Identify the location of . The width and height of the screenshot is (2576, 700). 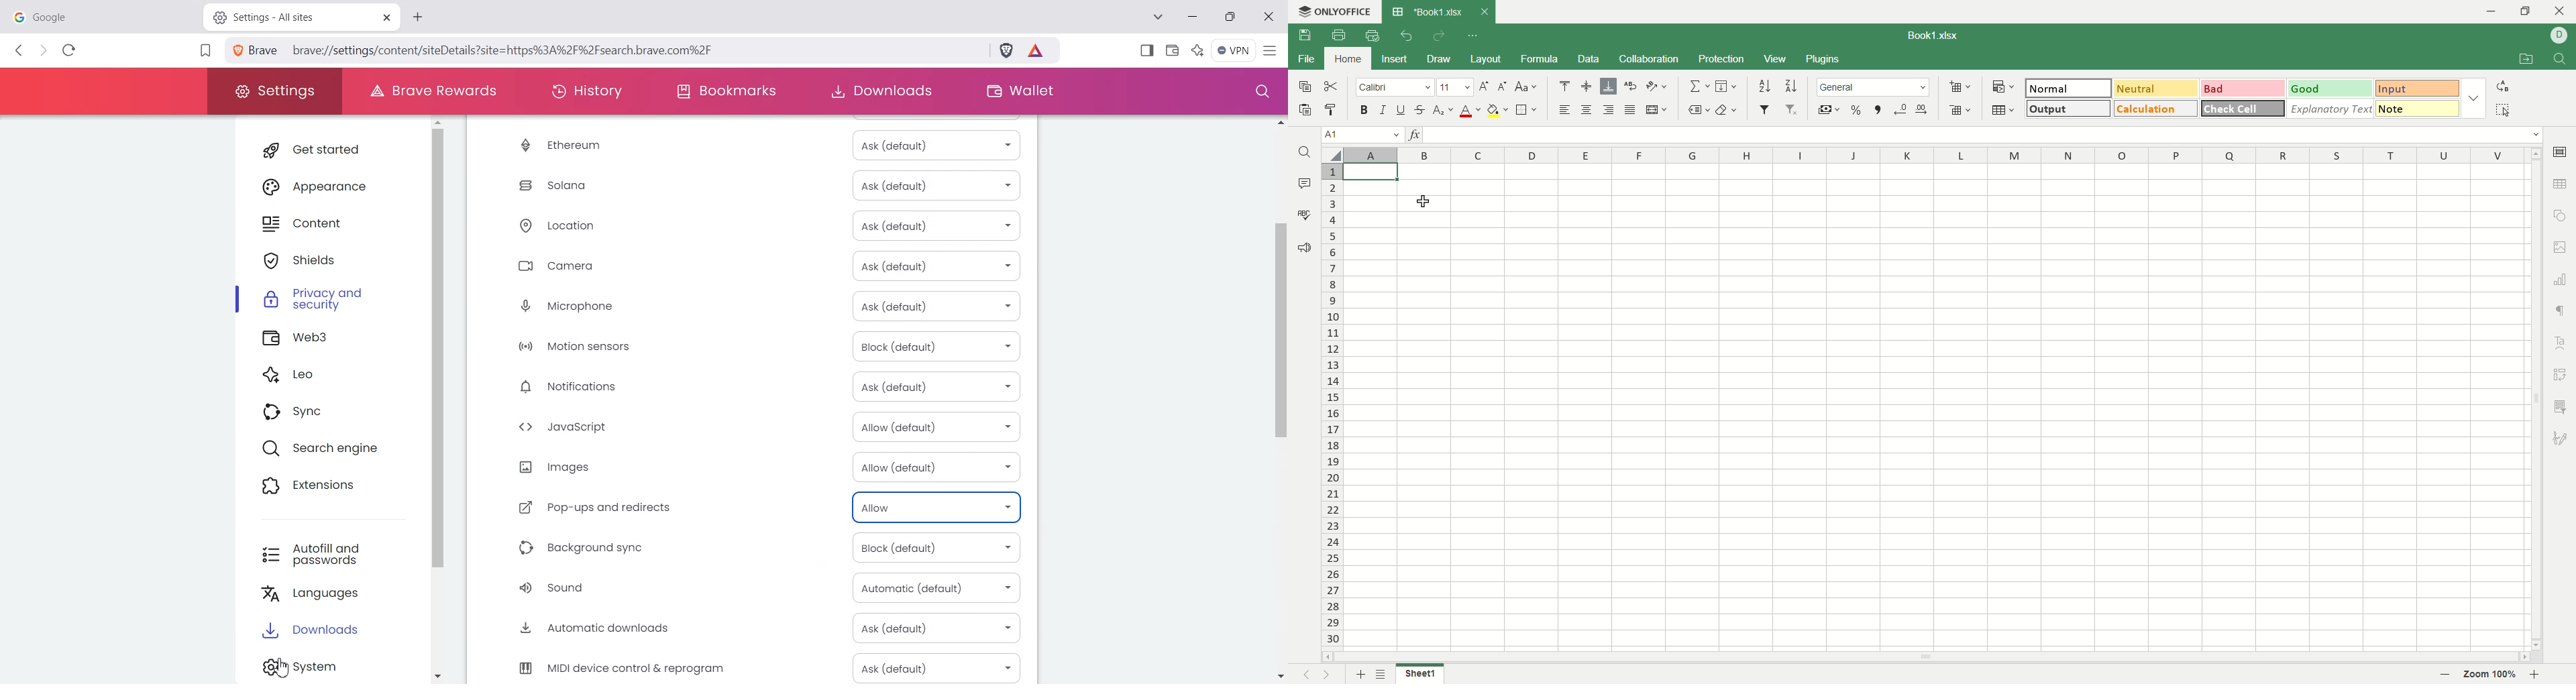
(1774, 60).